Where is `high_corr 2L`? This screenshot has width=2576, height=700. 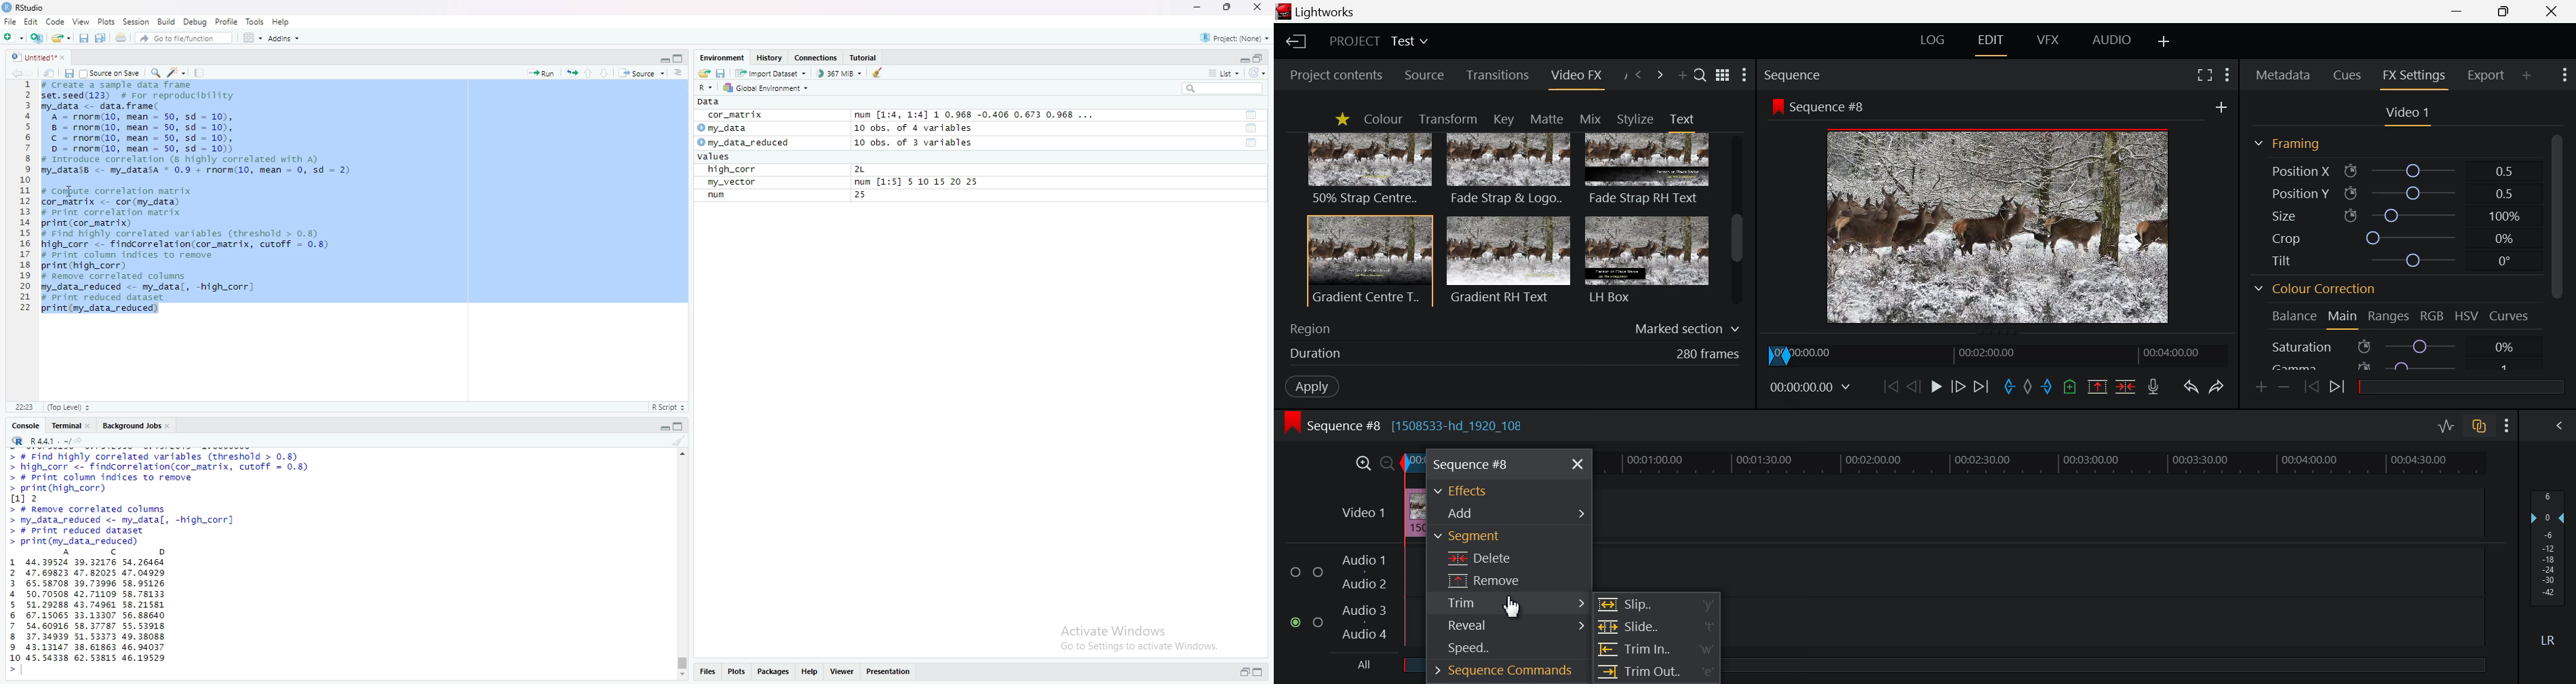
high_corr 2L is located at coordinates (795, 170).